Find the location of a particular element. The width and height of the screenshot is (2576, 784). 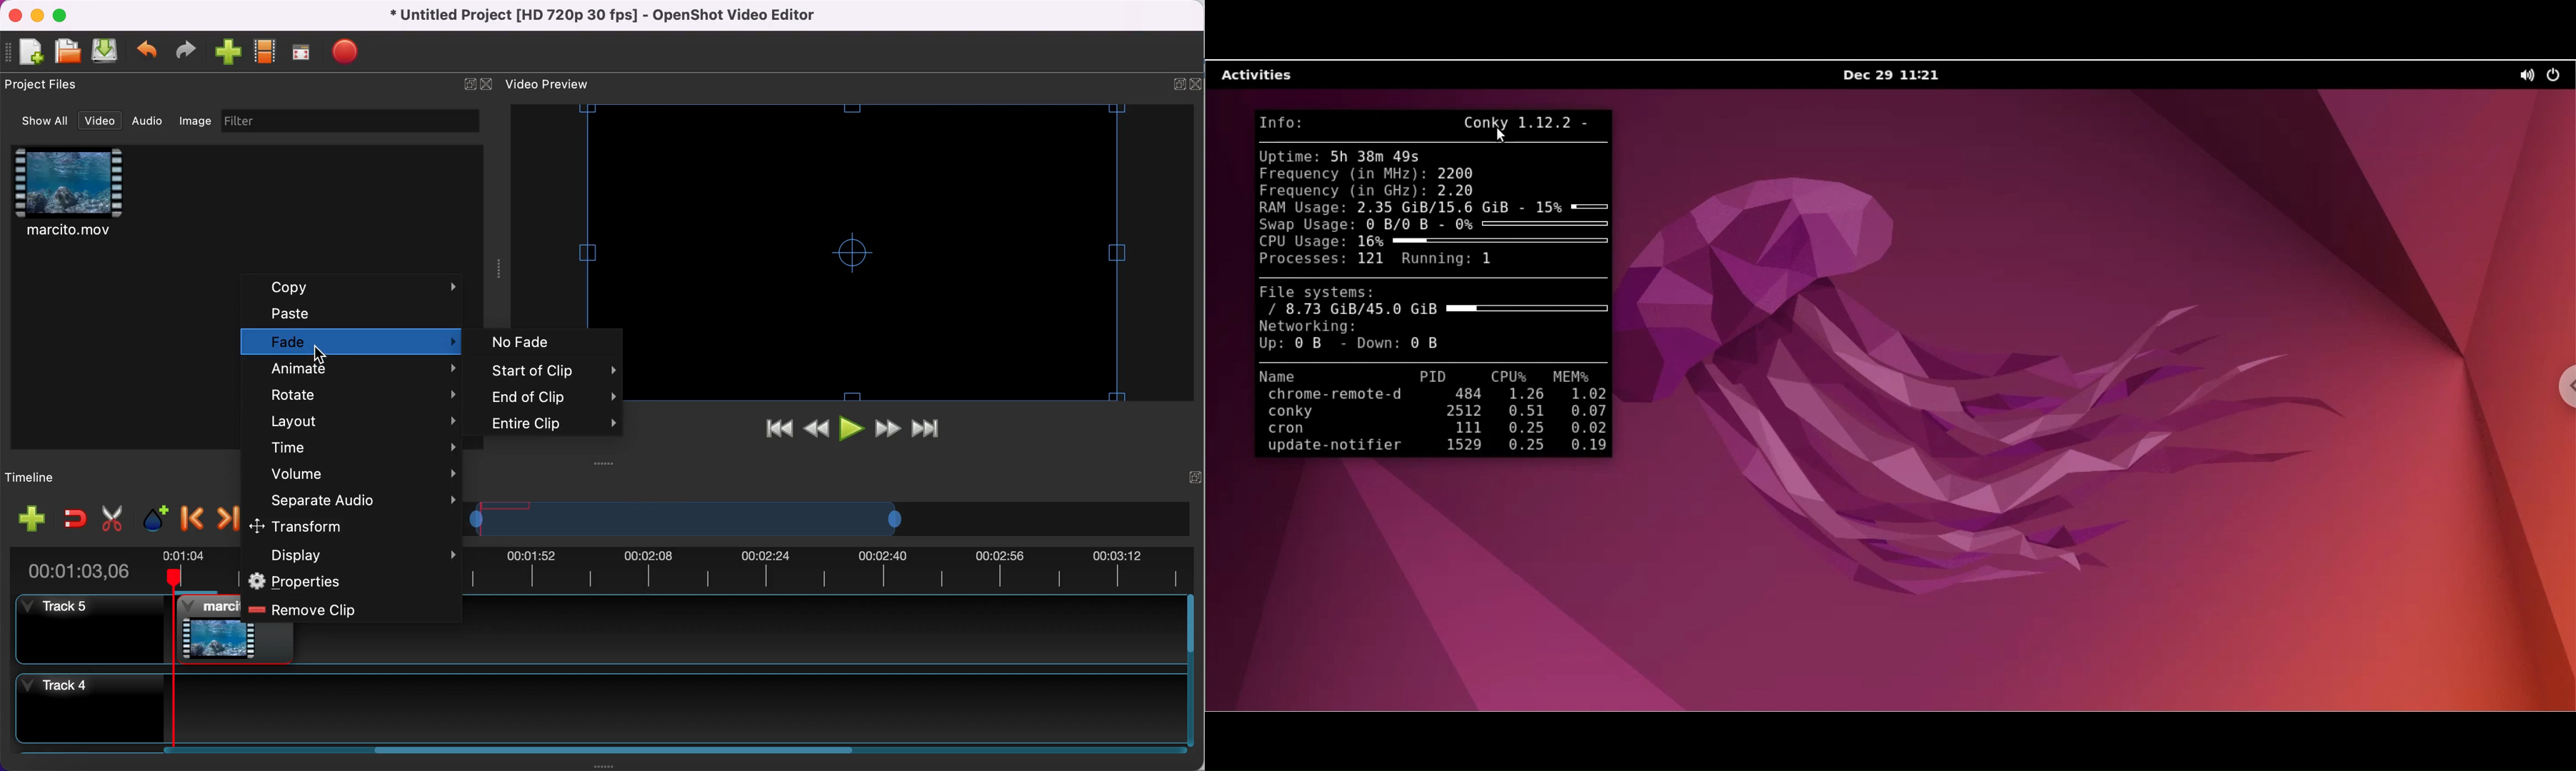

choose profile is located at coordinates (265, 53).